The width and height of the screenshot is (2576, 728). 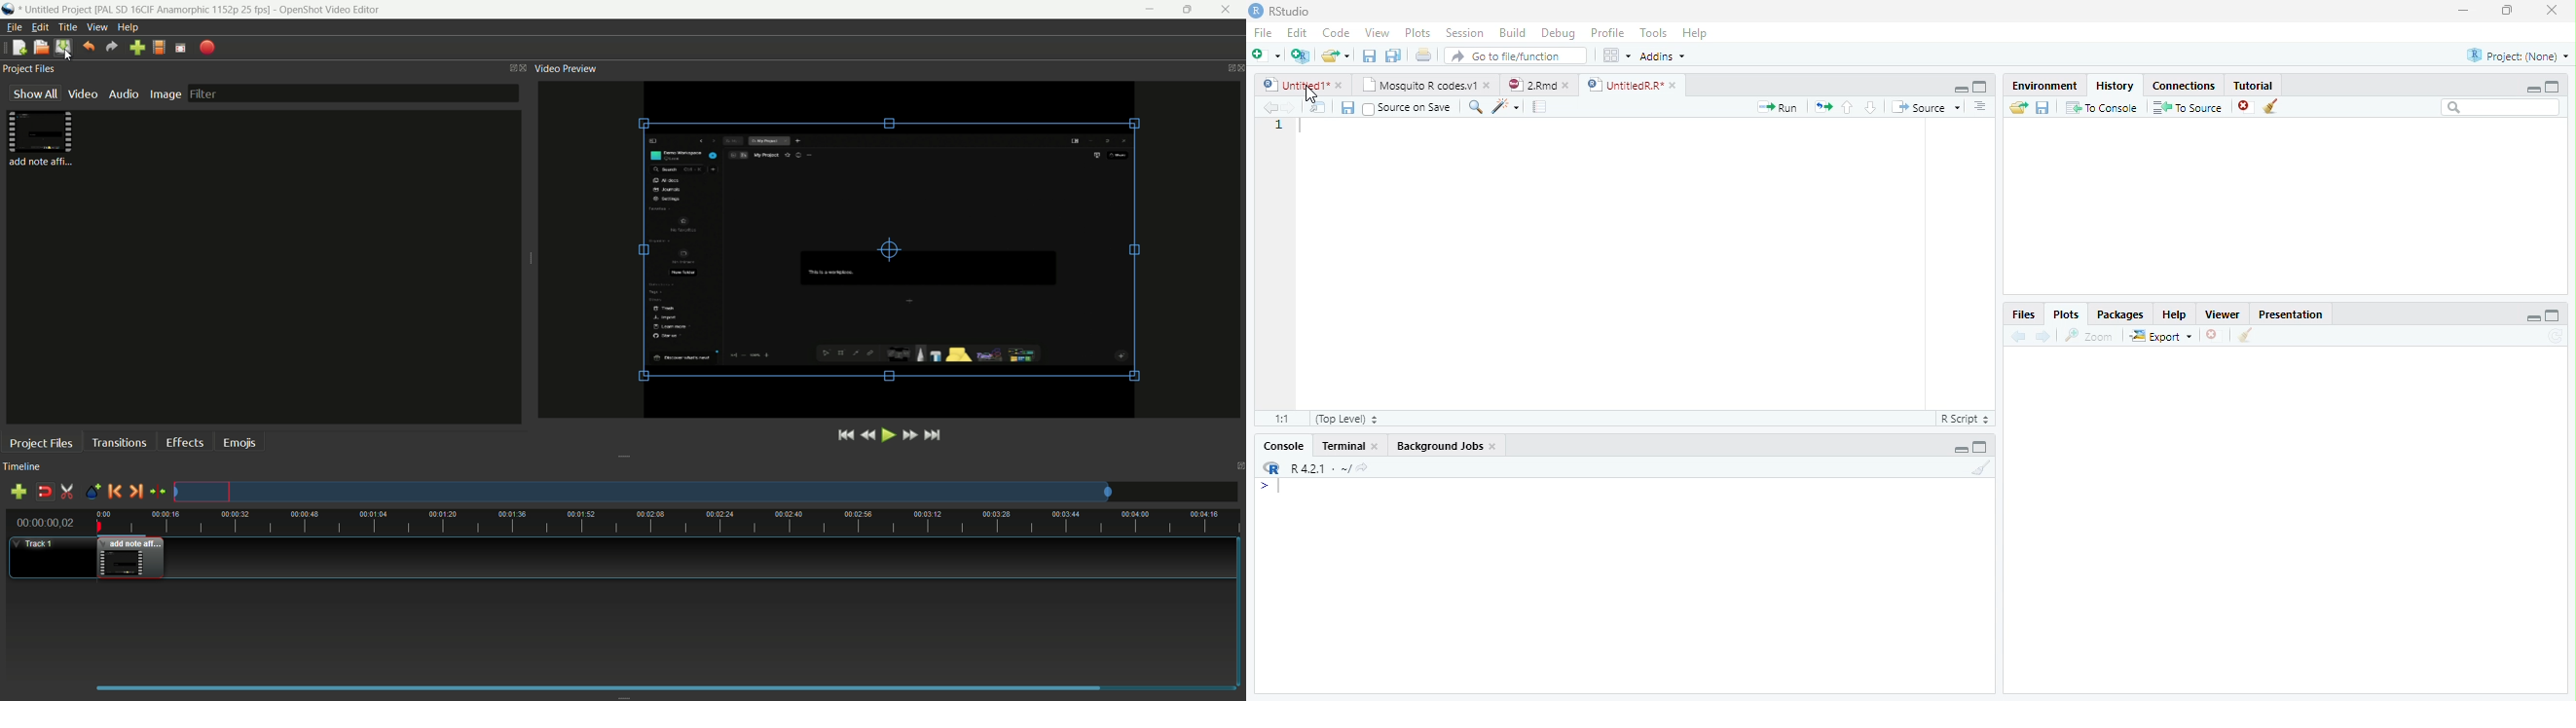 What do you see at coordinates (34, 93) in the screenshot?
I see `show all` at bounding box center [34, 93].